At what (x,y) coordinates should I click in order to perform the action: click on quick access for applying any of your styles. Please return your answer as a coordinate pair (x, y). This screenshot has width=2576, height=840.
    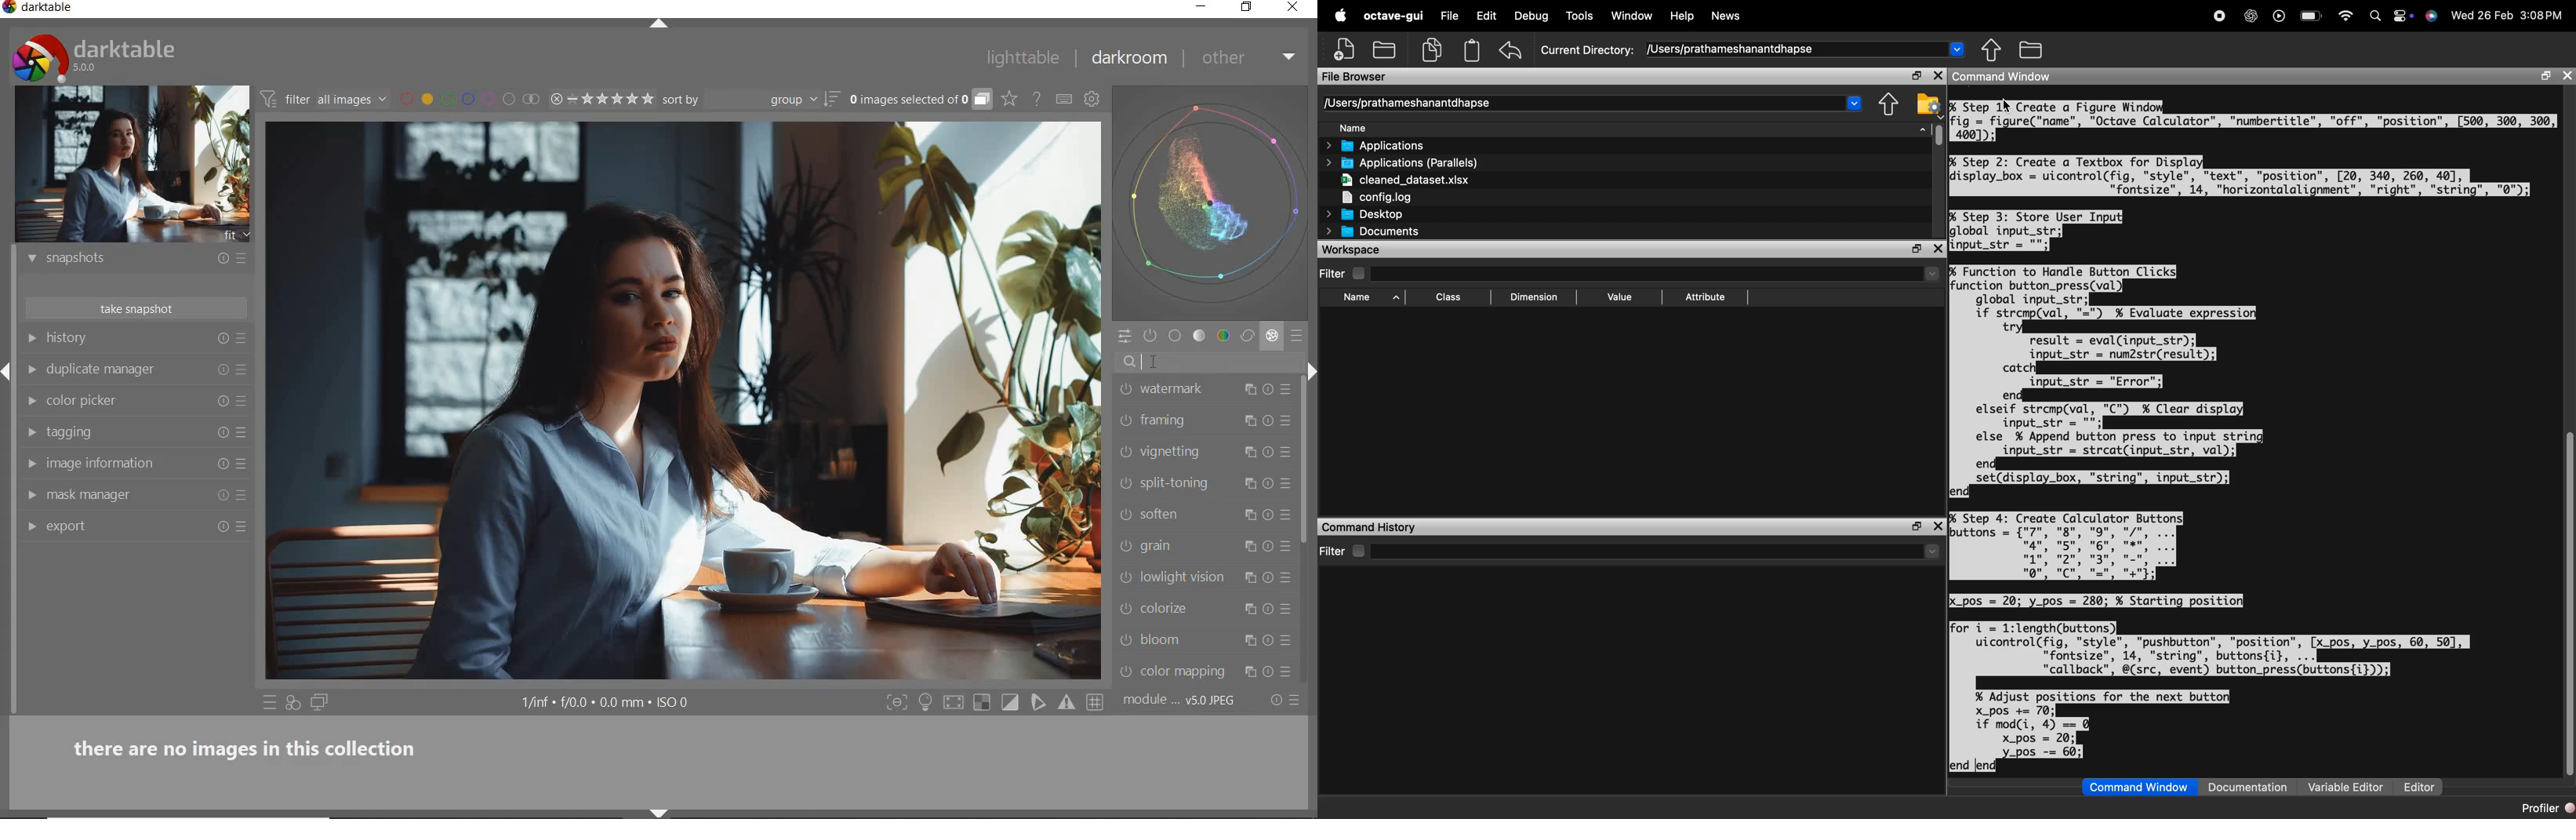
    Looking at the image, I should click on (294, 704).